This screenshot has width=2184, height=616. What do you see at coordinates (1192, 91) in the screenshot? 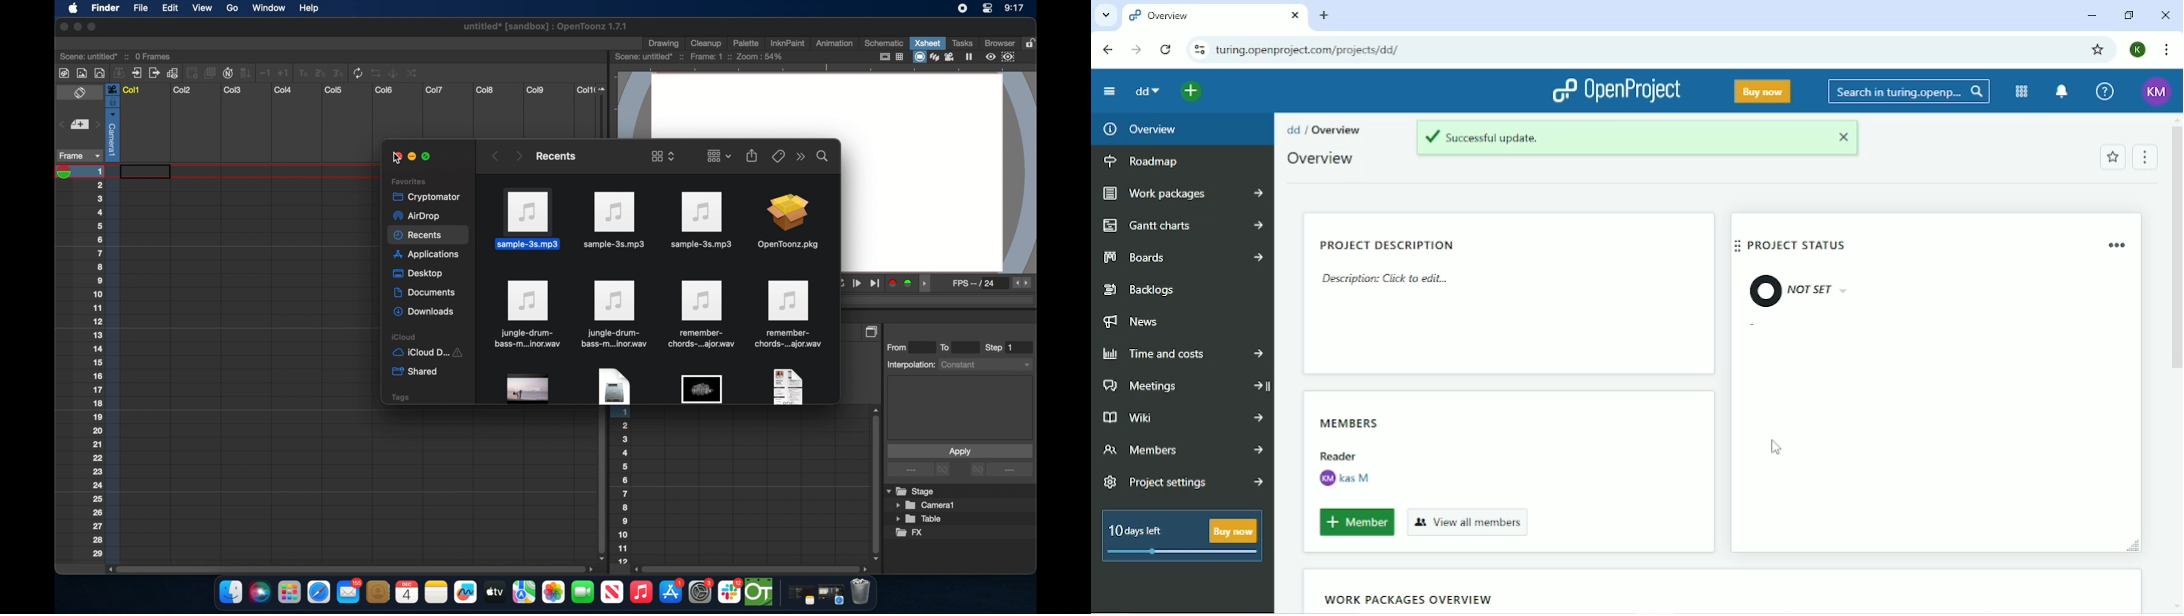
I see `Open quick add menu` at bounding box center [1192, 91].